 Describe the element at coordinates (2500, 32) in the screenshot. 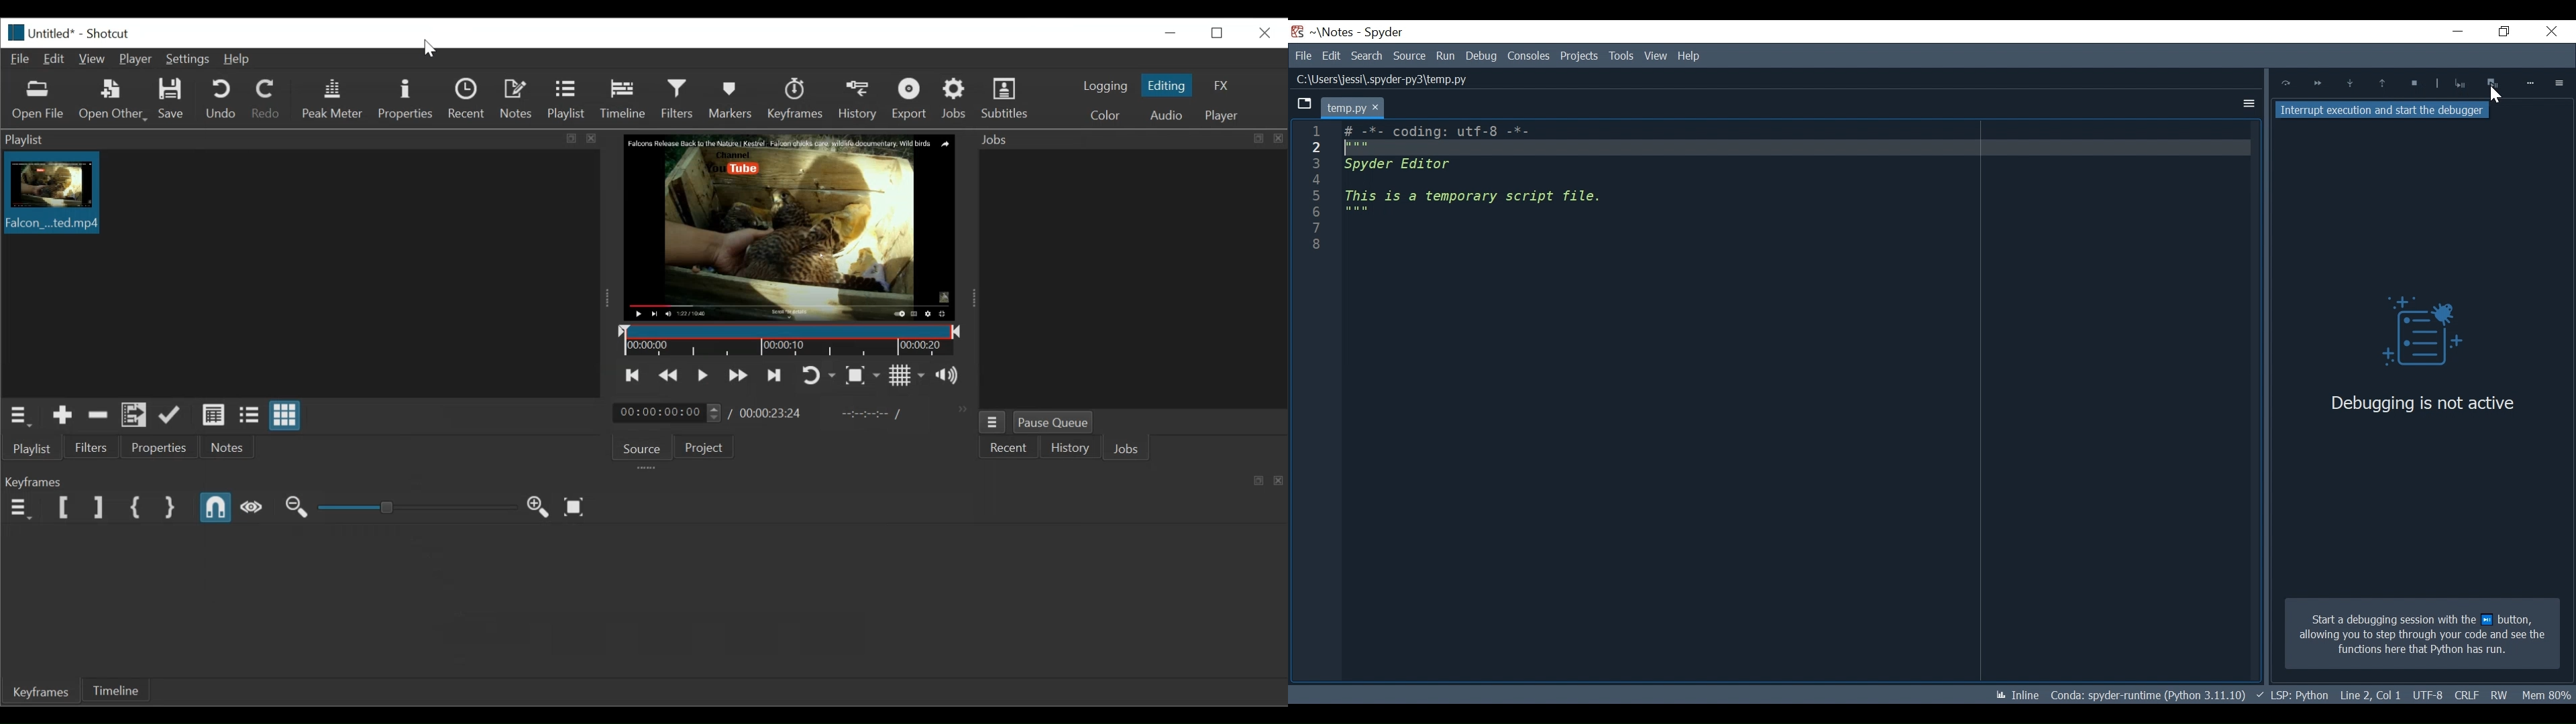

I see `Restore` at that location.